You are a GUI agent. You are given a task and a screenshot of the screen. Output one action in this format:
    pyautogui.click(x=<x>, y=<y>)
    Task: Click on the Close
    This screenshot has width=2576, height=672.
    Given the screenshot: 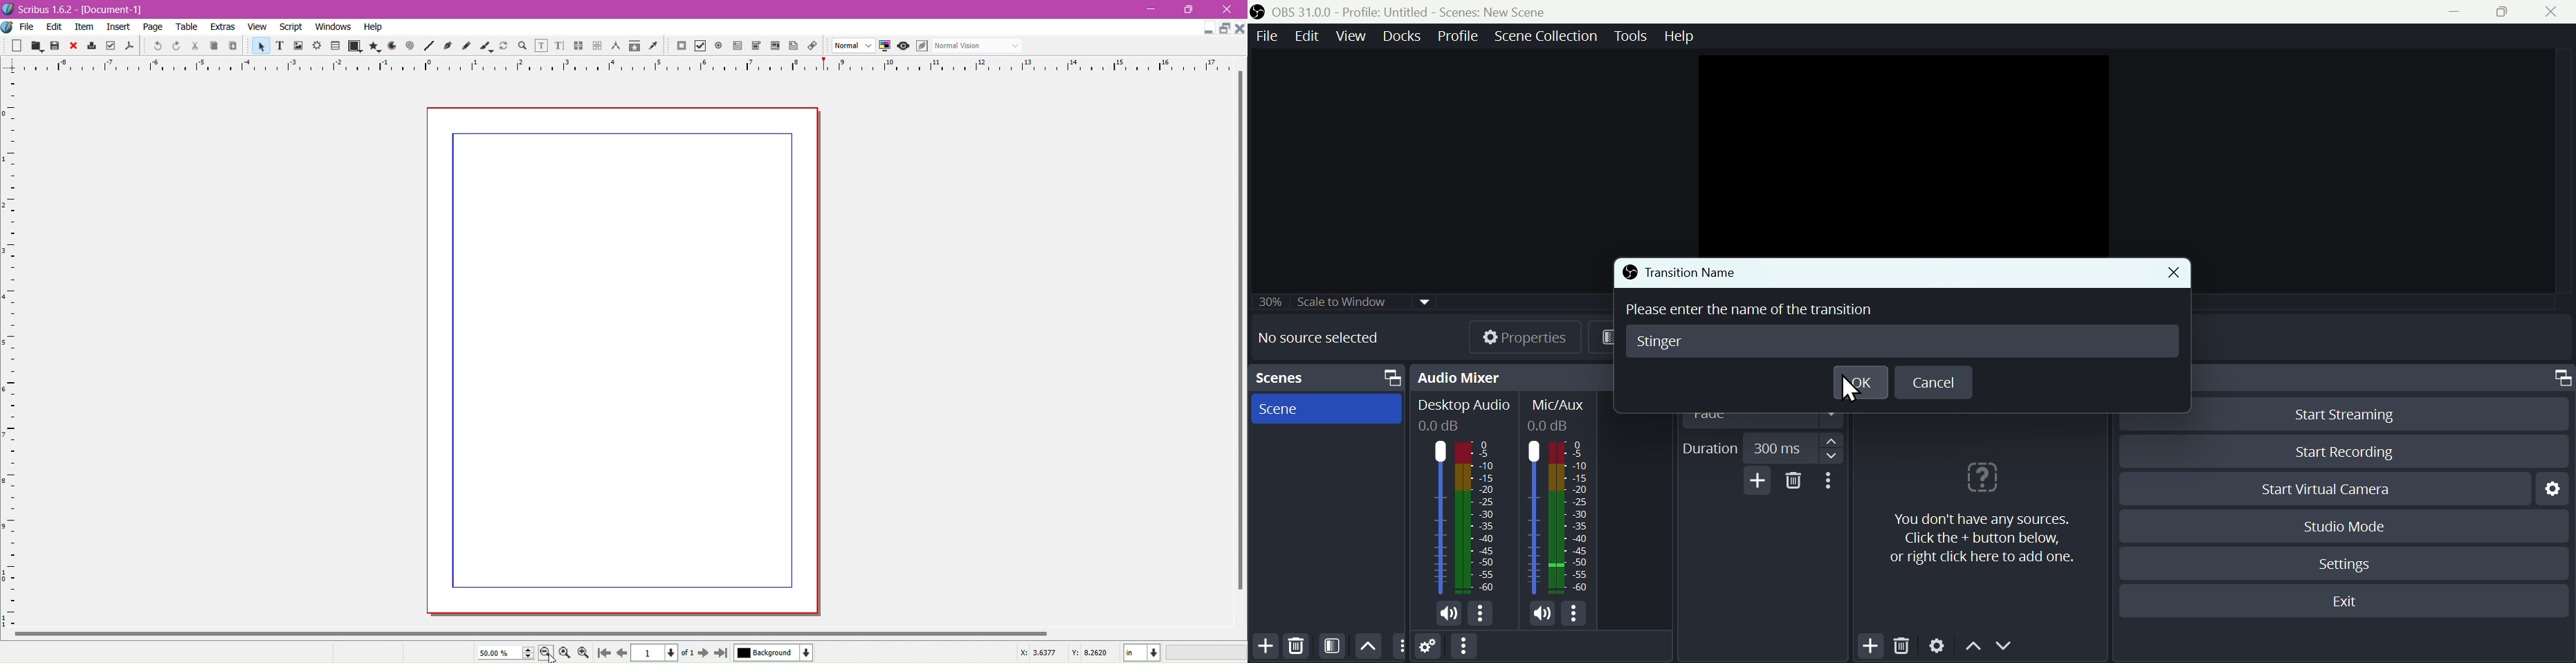 What is the action you would take?
    pyautogui.click(x=72, y=46)
    